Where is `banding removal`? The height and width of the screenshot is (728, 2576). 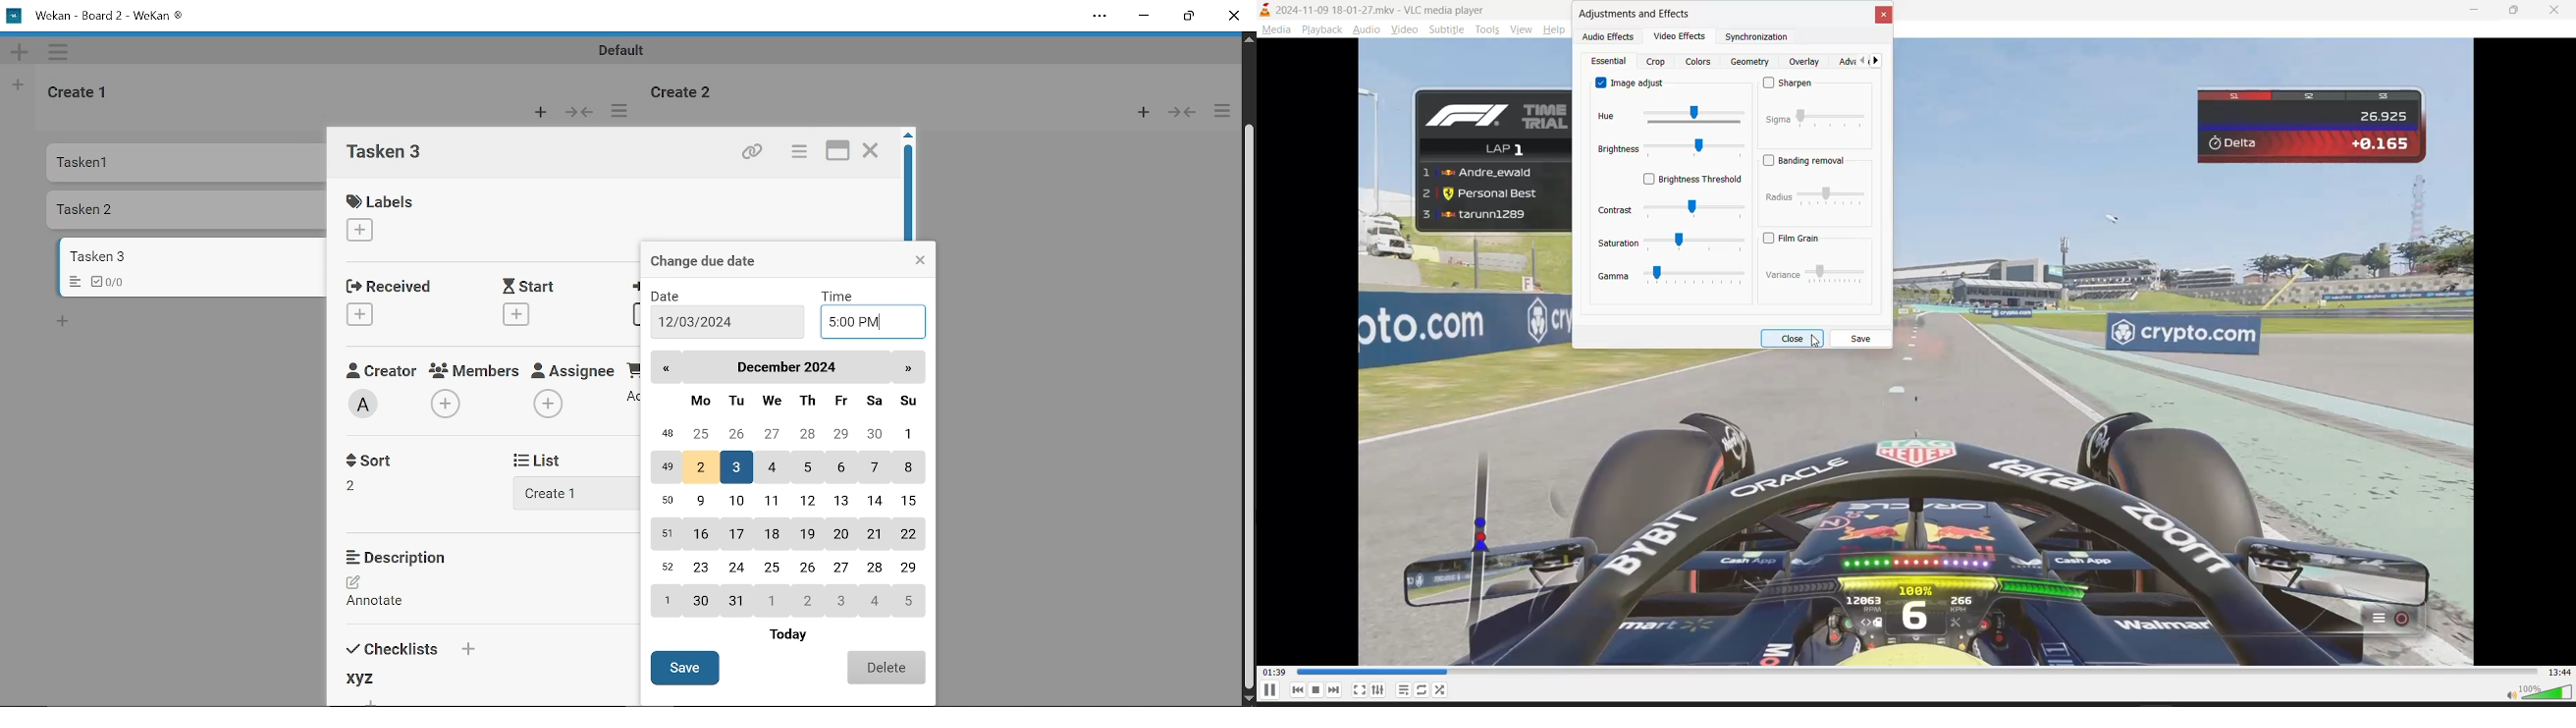
banding removal is located at coordinates (1806, 160).